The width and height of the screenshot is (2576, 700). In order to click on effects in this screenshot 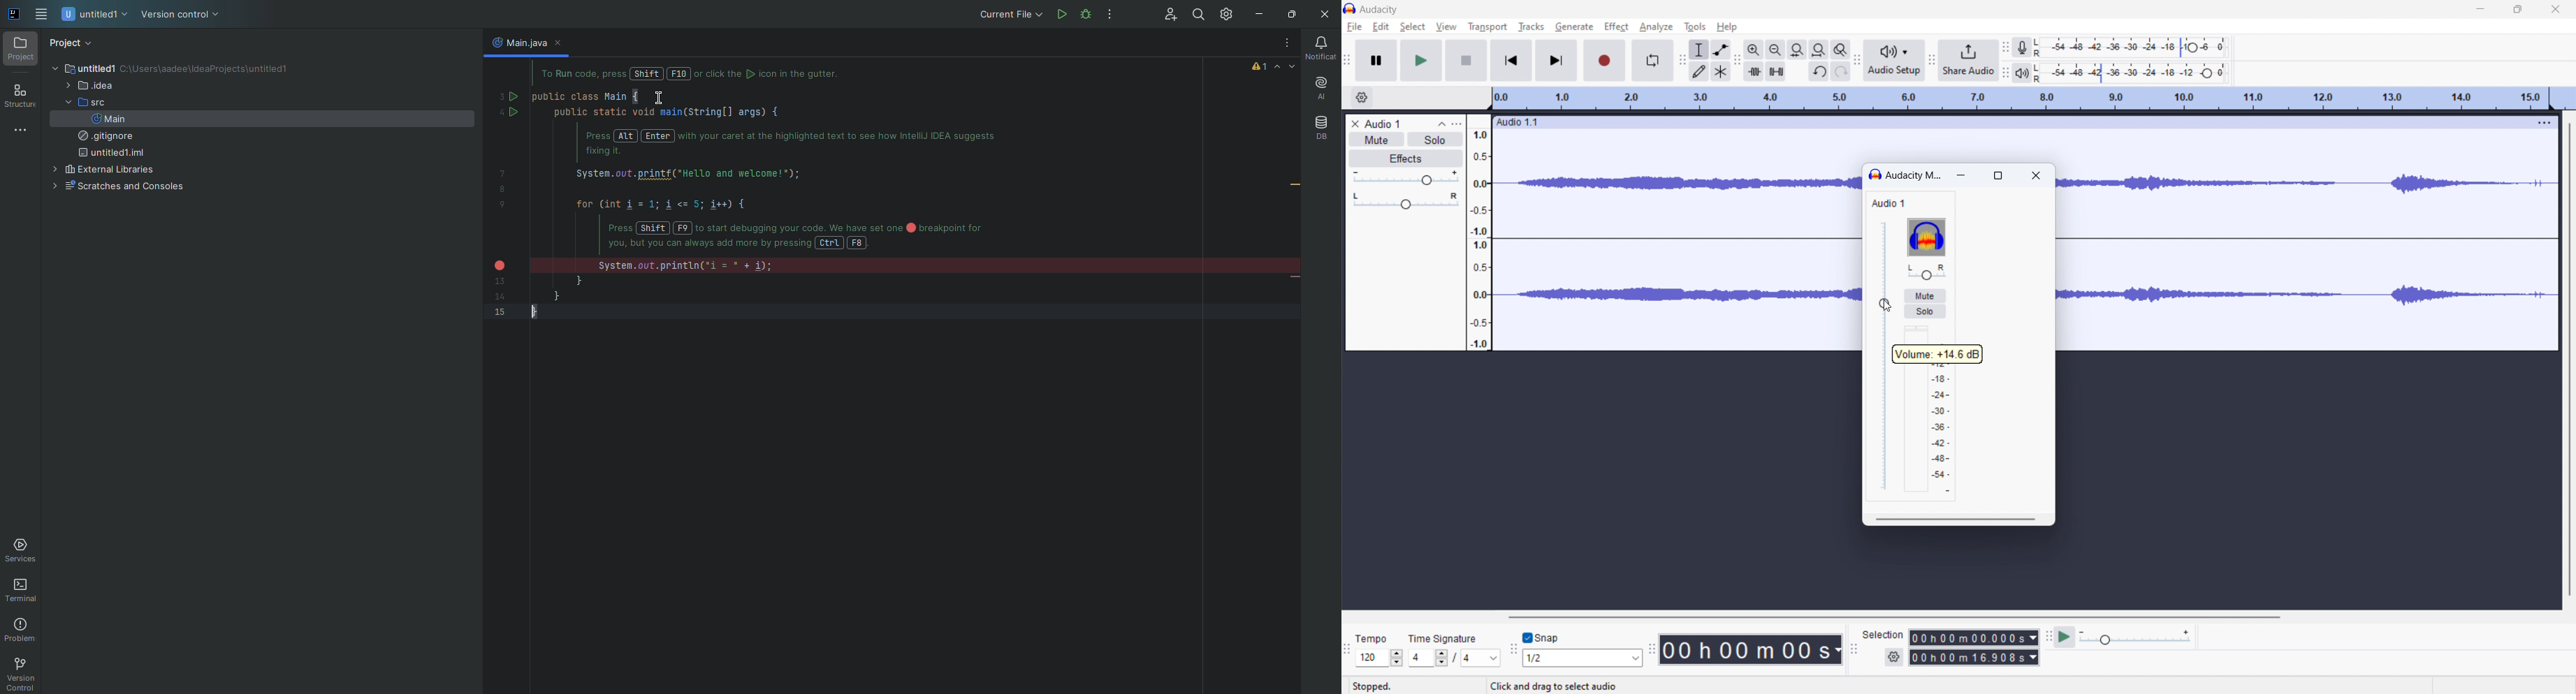, I will do `click(1406, 158)`.